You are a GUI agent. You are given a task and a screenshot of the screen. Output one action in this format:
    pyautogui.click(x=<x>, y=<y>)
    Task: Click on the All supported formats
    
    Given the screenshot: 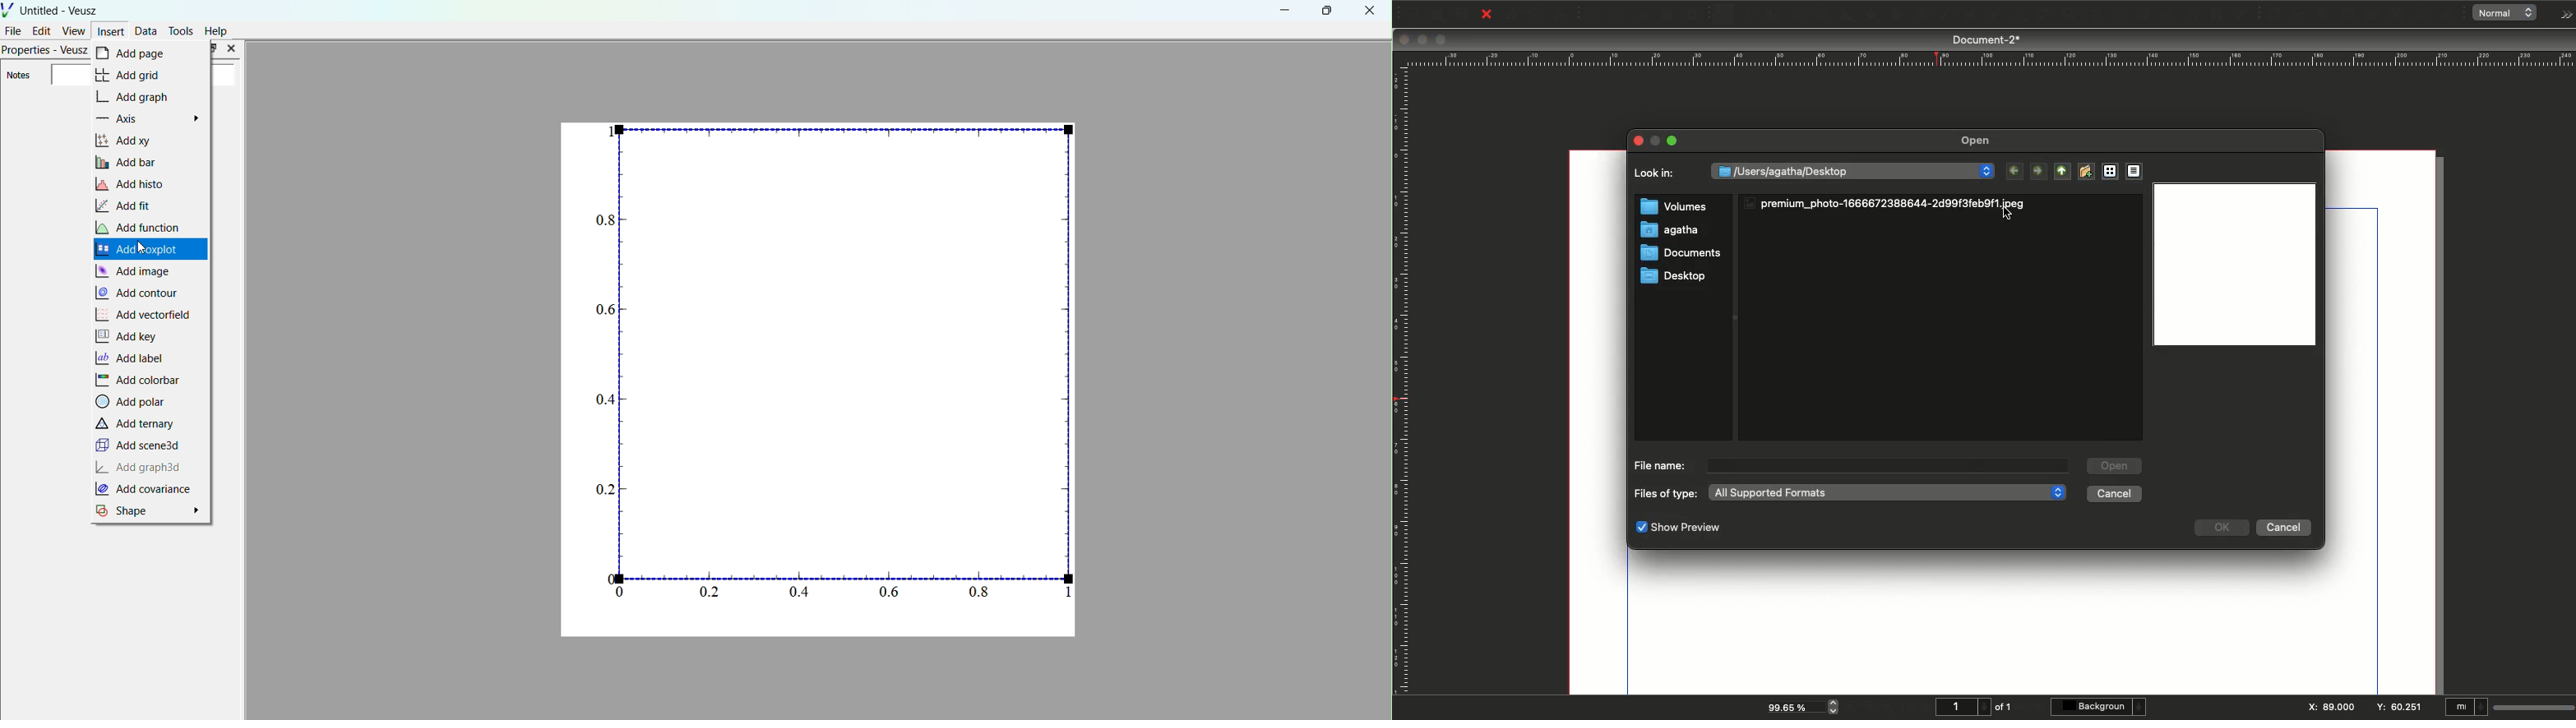 What is the action you would take?
    pyautogui.click(x=1886, y=492)
    